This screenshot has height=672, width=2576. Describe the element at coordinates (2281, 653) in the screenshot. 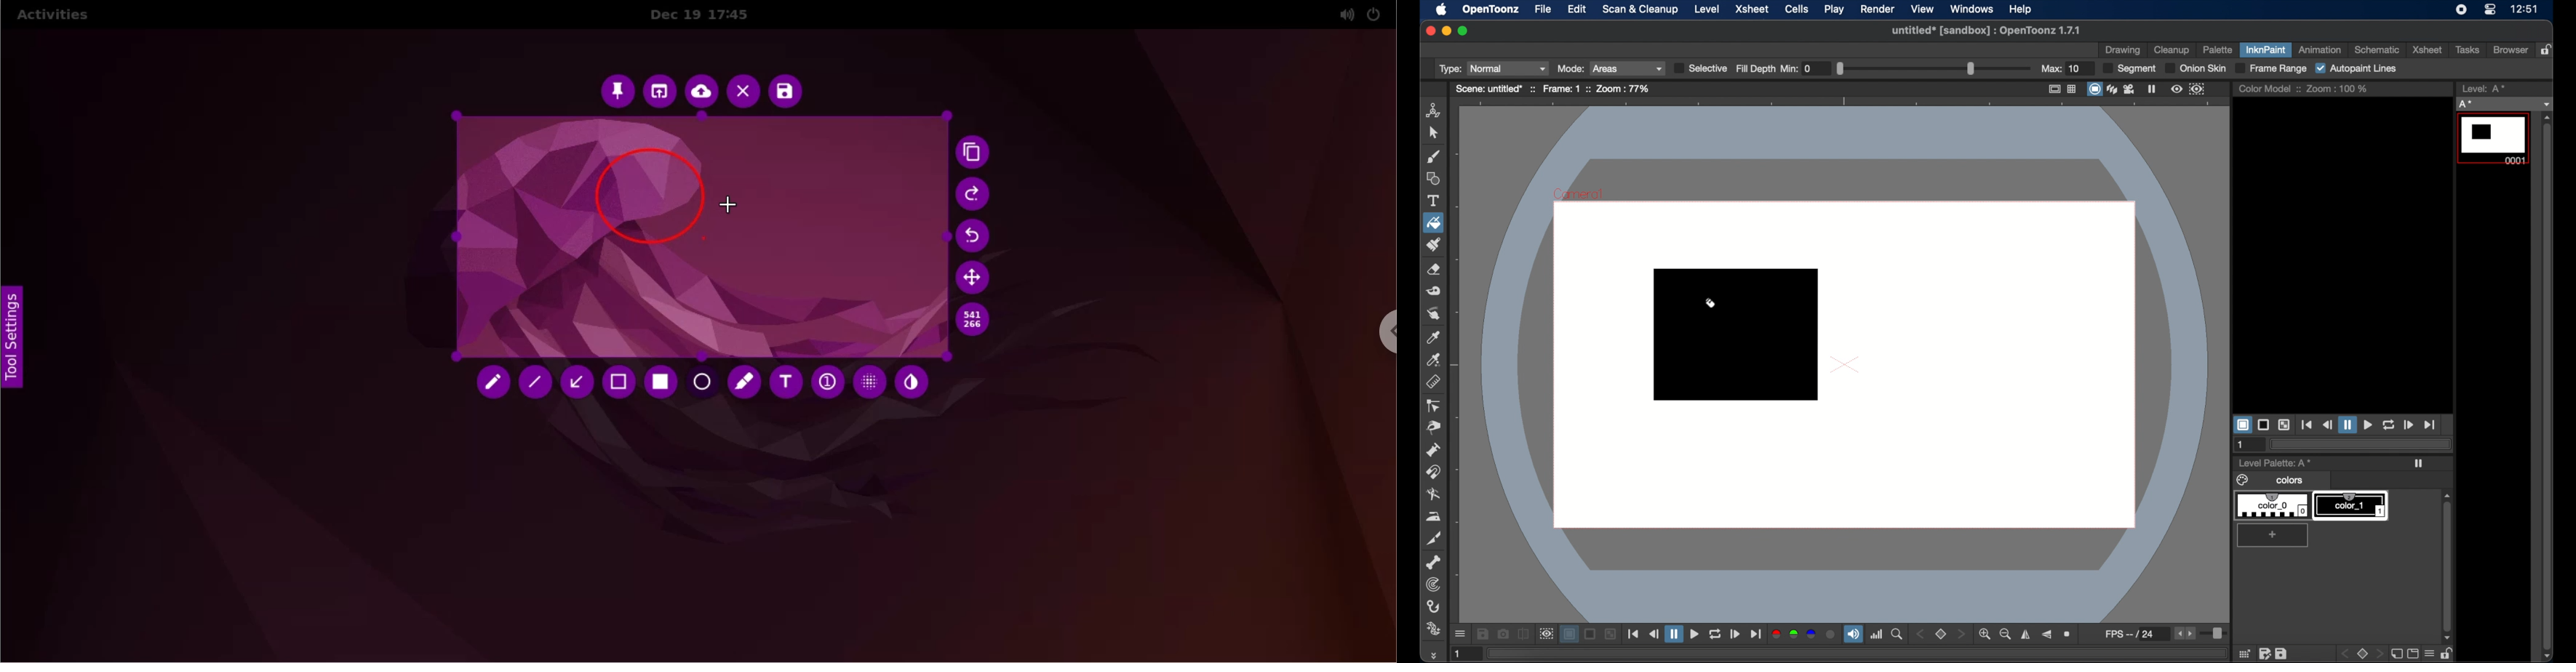

I see `save` at that location.